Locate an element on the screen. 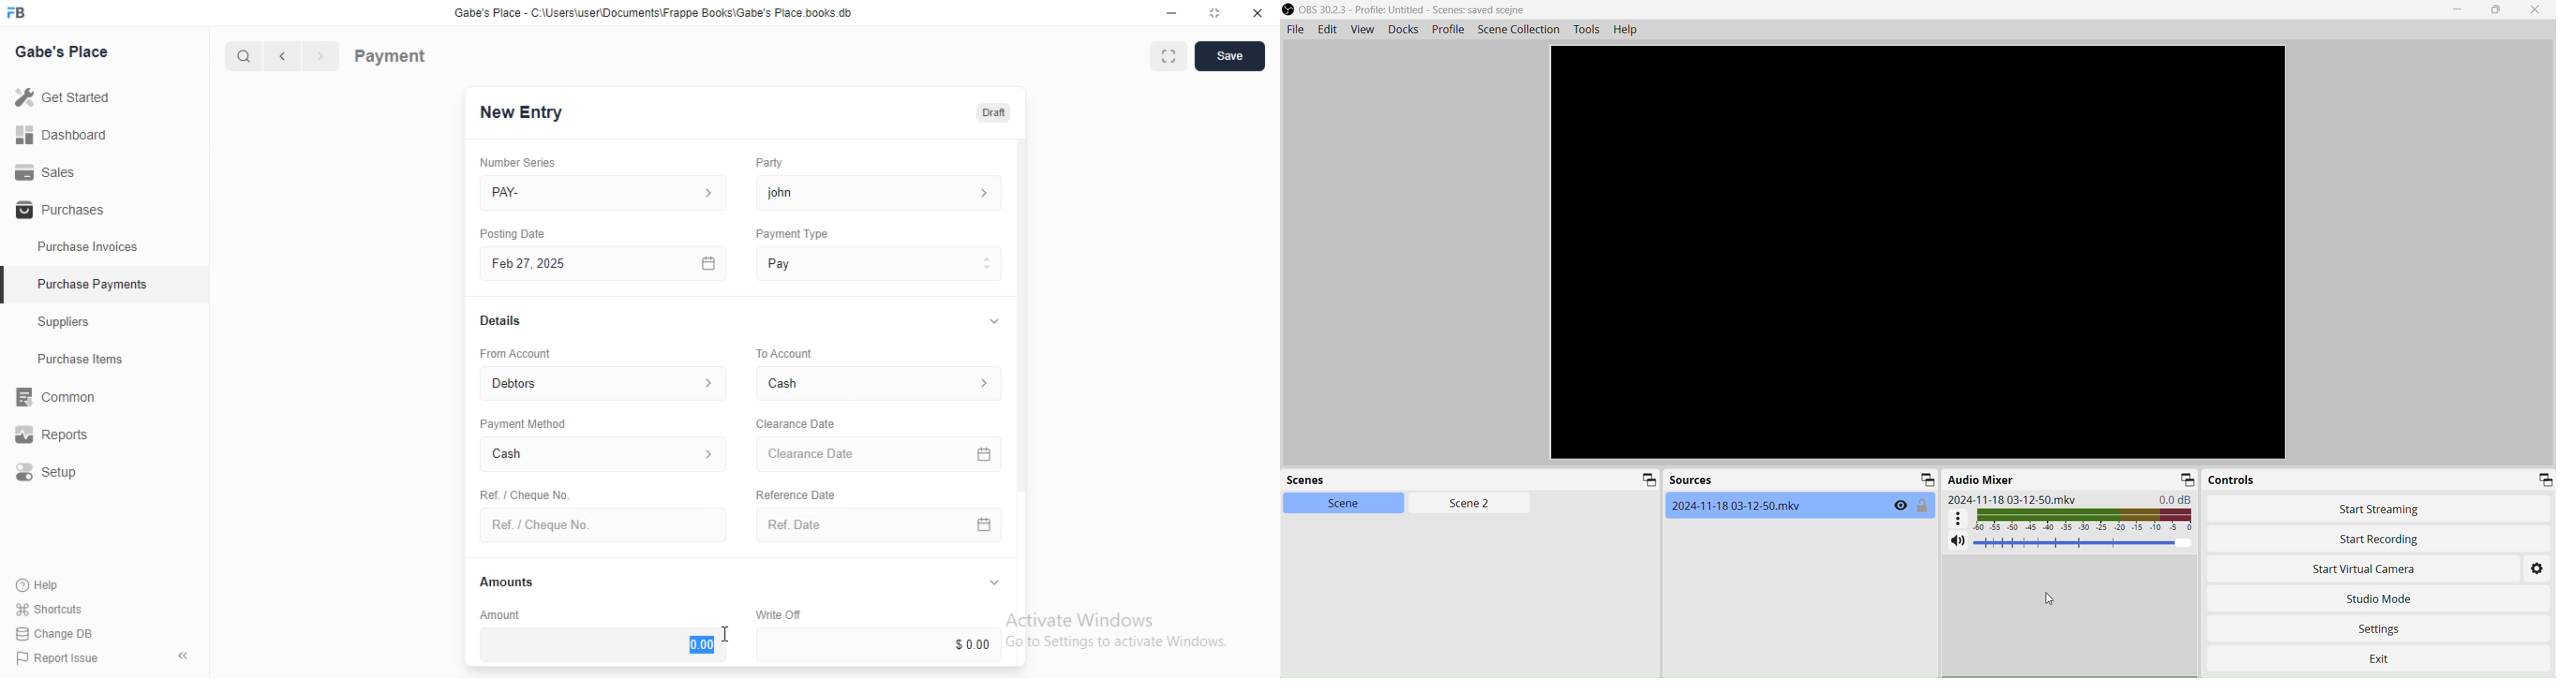  Ref. / Cheque No. is located at coordinates (602, 525).